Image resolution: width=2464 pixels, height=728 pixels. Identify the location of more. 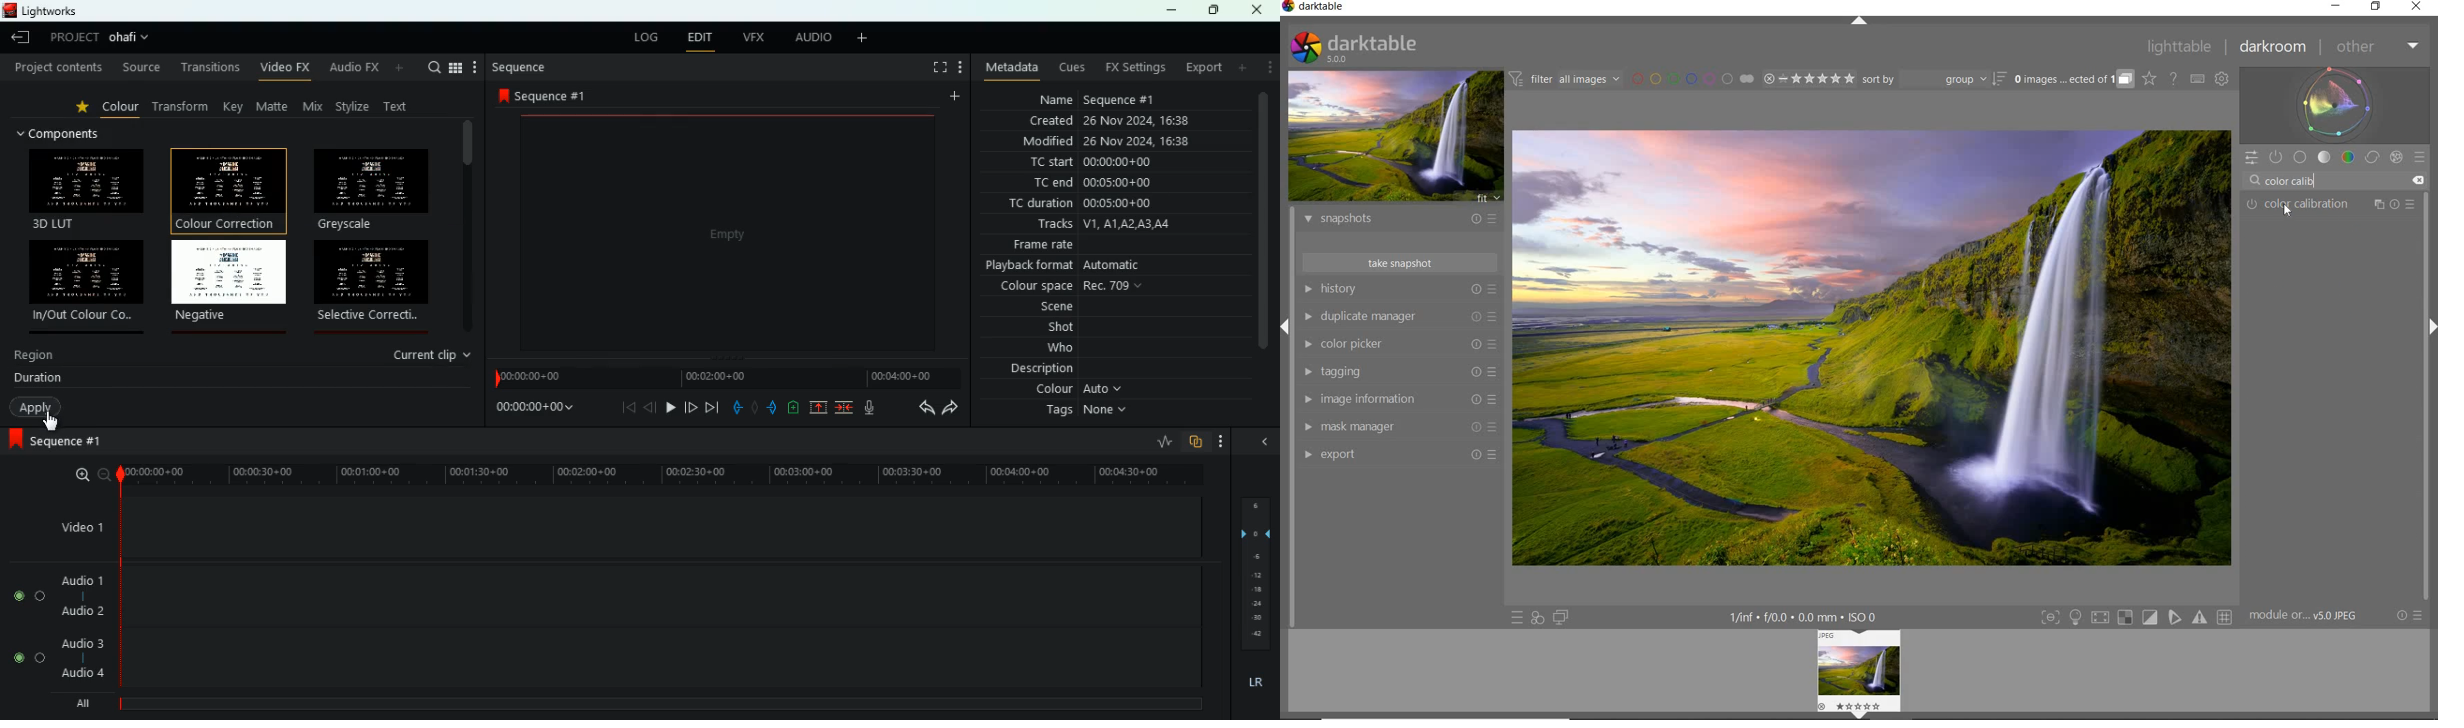
(960, 68).